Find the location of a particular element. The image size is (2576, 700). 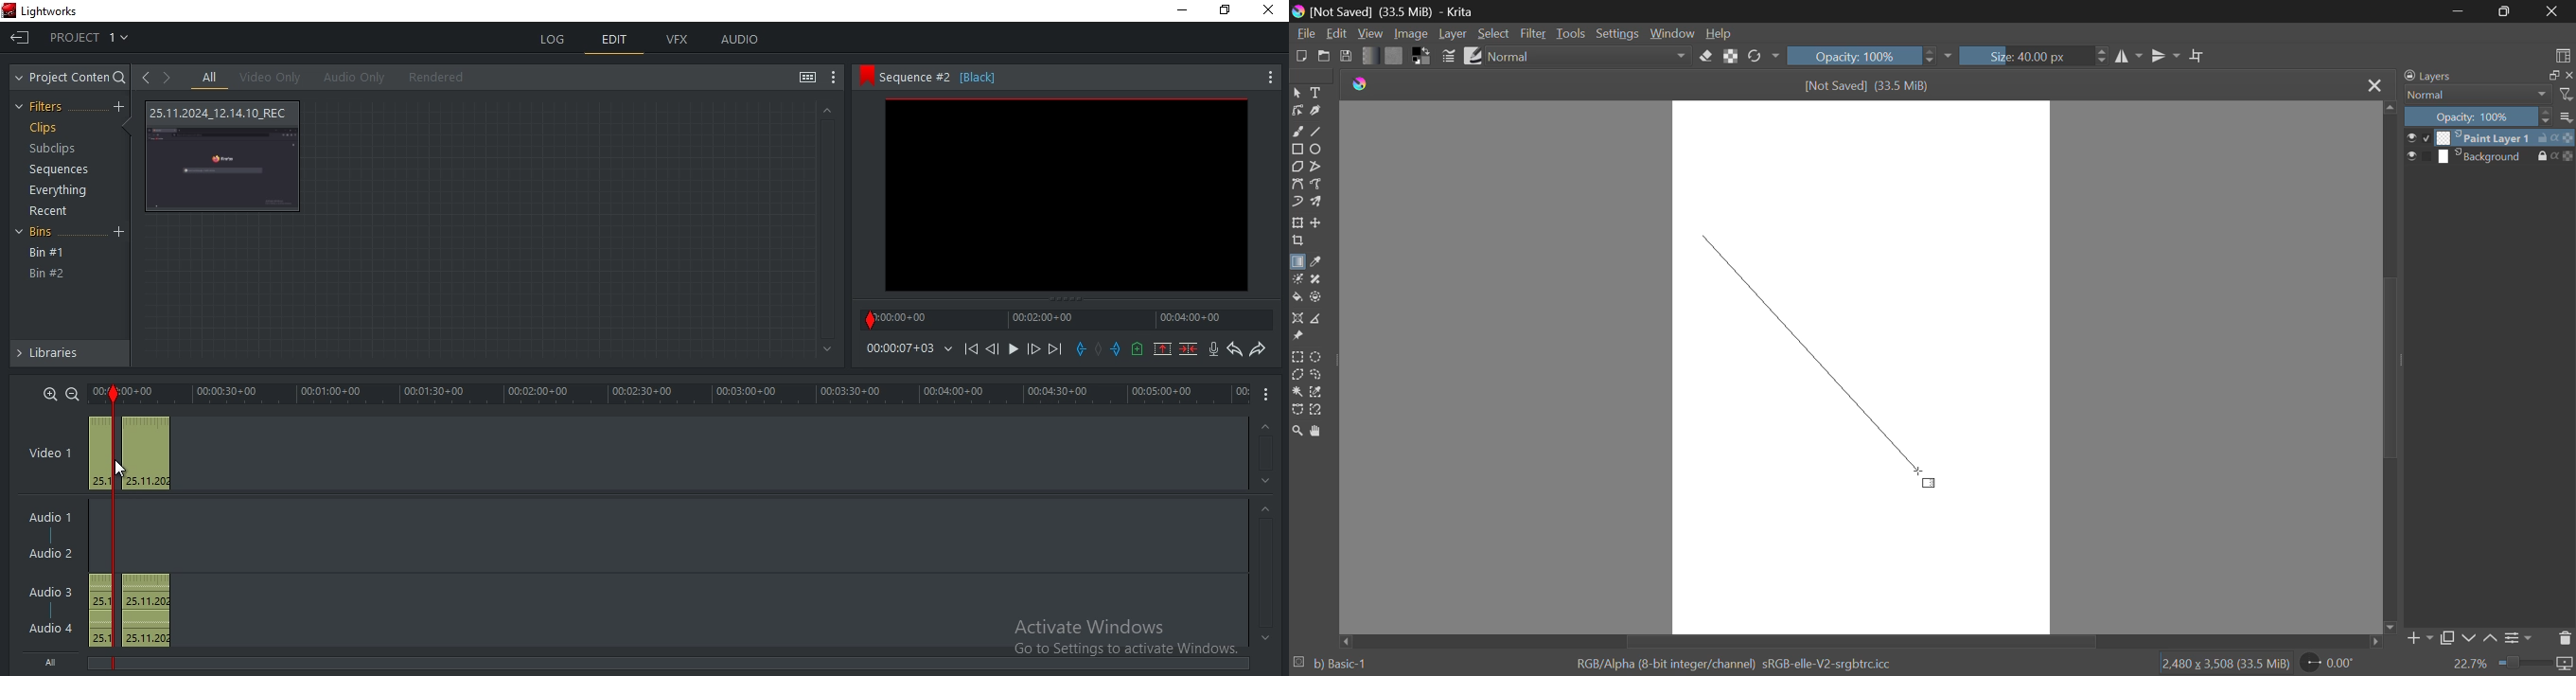

video only is located at coordinates (270, 78).